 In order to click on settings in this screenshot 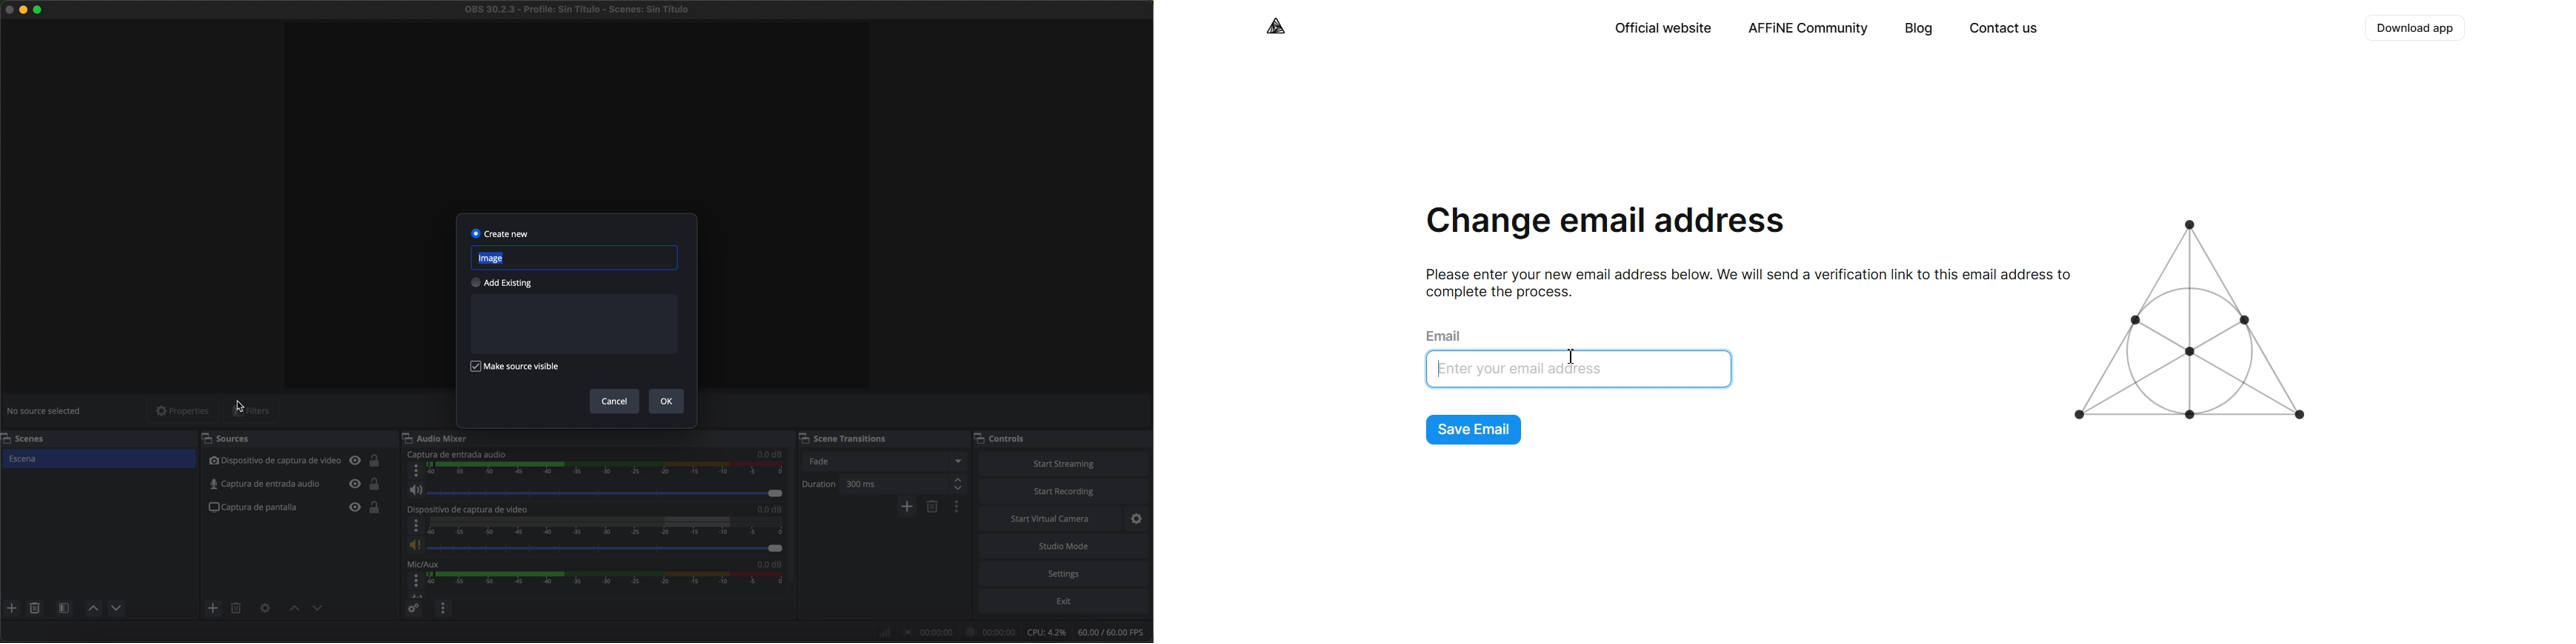, I will do `click(1067, 575)`.